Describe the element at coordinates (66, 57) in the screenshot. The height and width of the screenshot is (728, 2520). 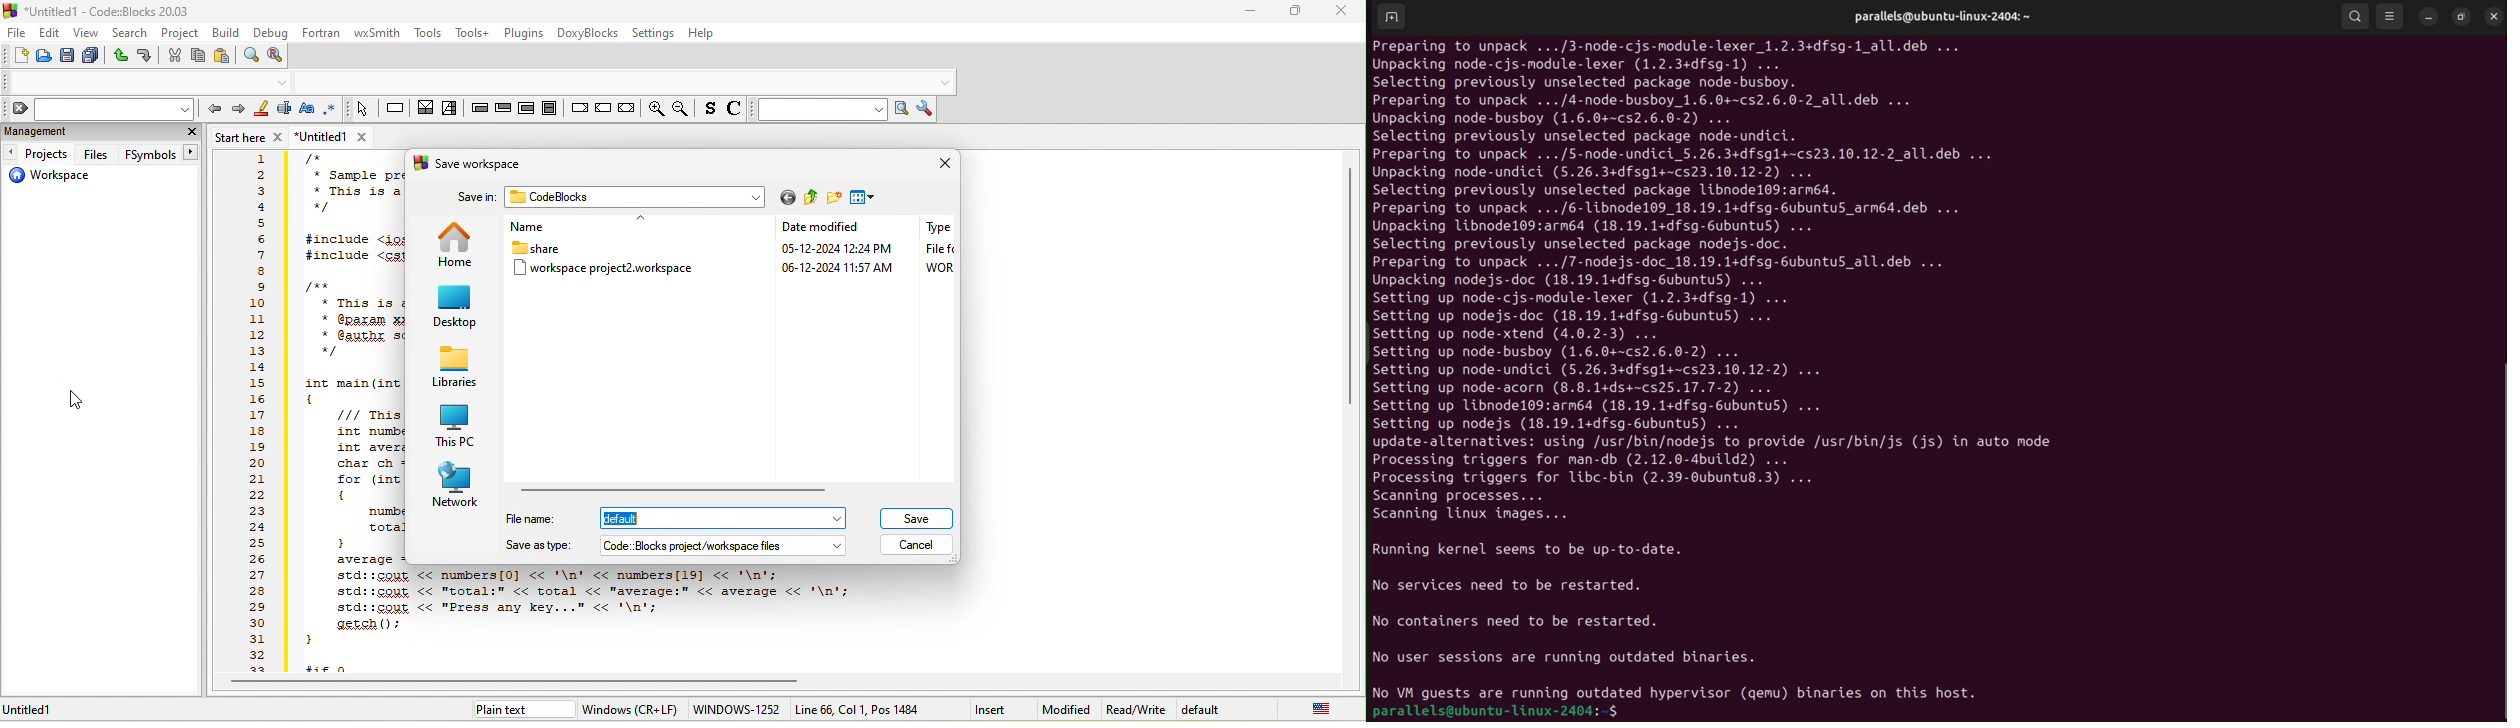
I see `save` at that location.